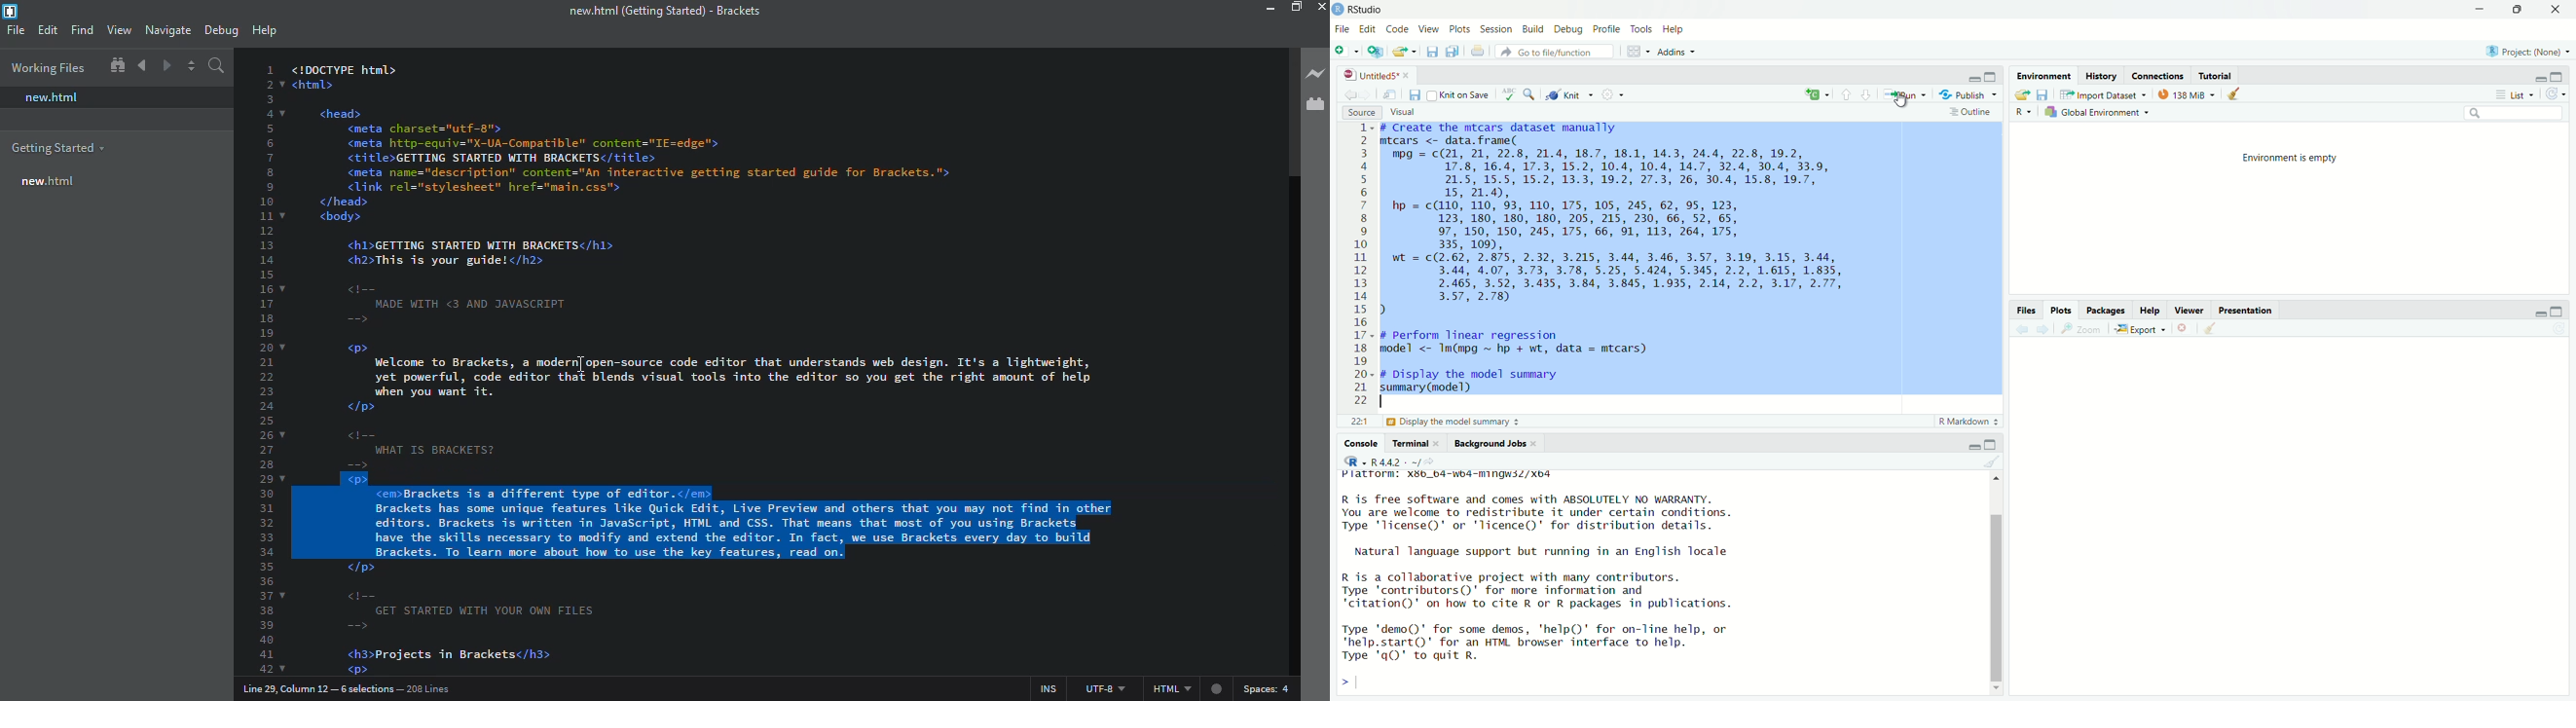 This screenshot has height=728, width=2576. I want to click on insert new code chunk, so click(1815, 94).